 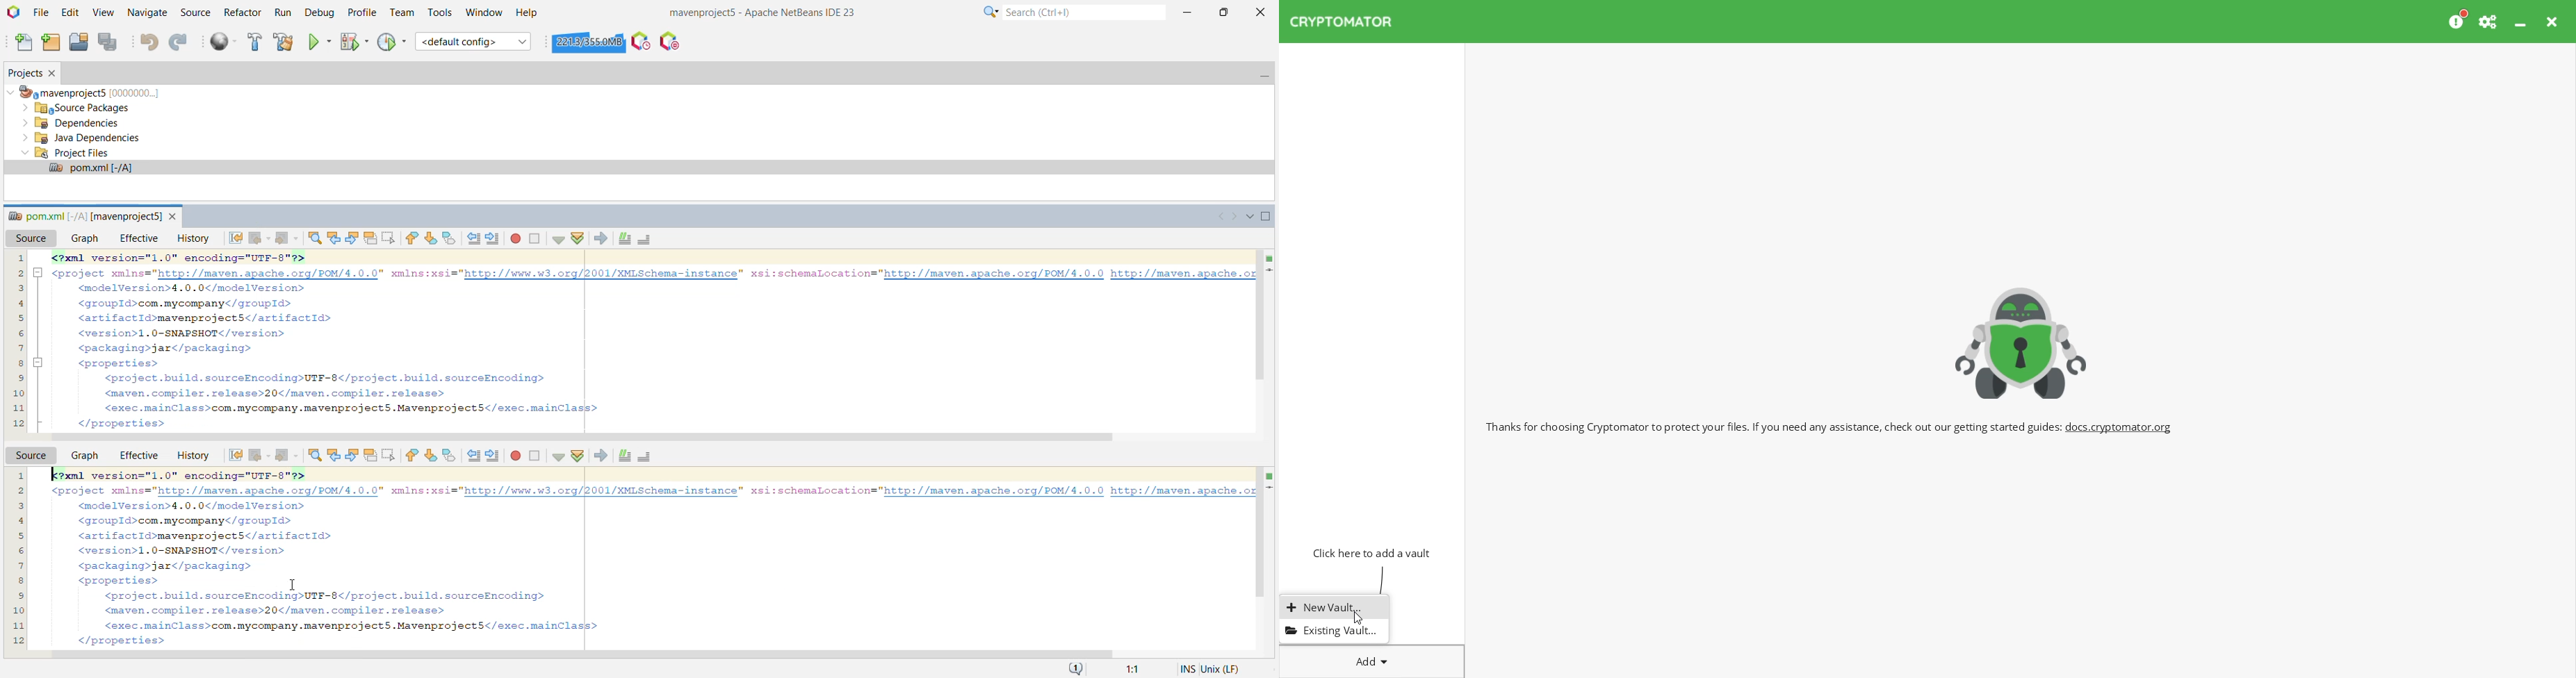 What do you see at coordinates (199, 506) in the screenshot?
I see `<modelVersion>4.0.0</modelVersion>` at bounding box center [199, 506].